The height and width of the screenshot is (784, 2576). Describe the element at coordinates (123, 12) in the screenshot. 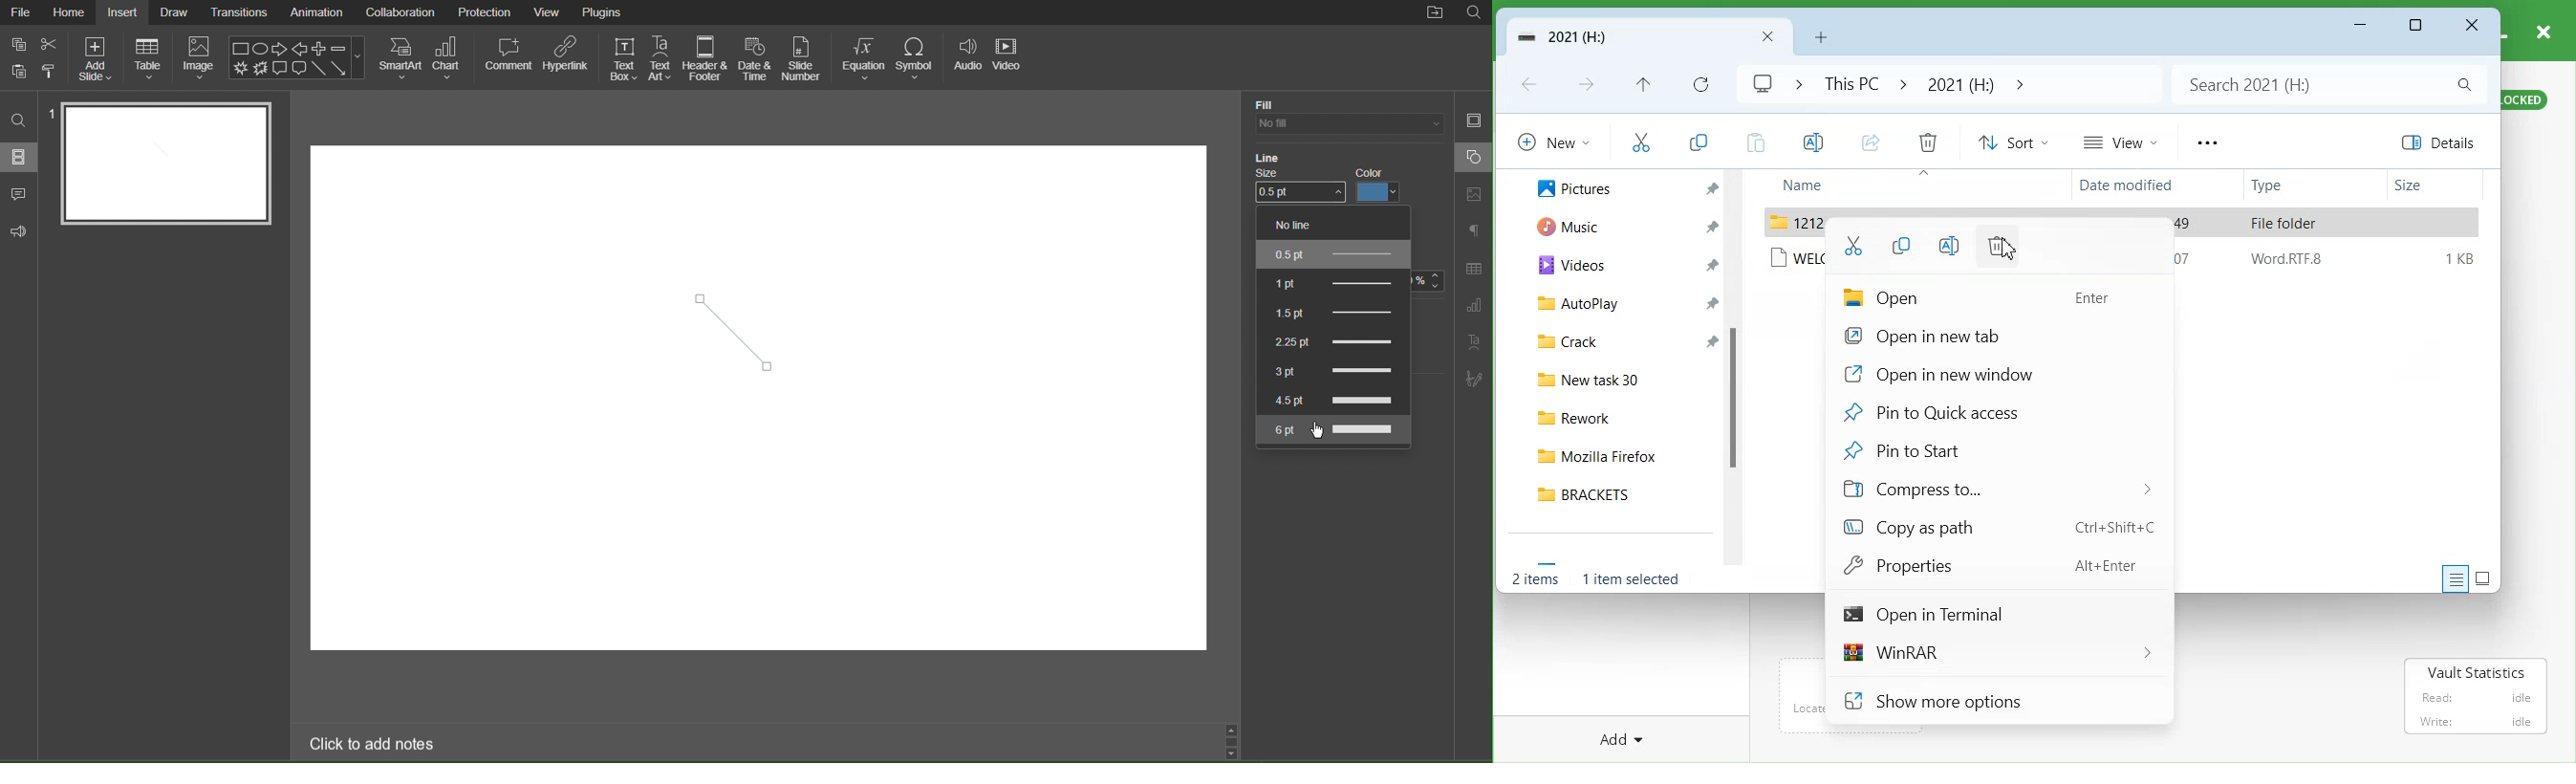

I see `Insert` at that location.